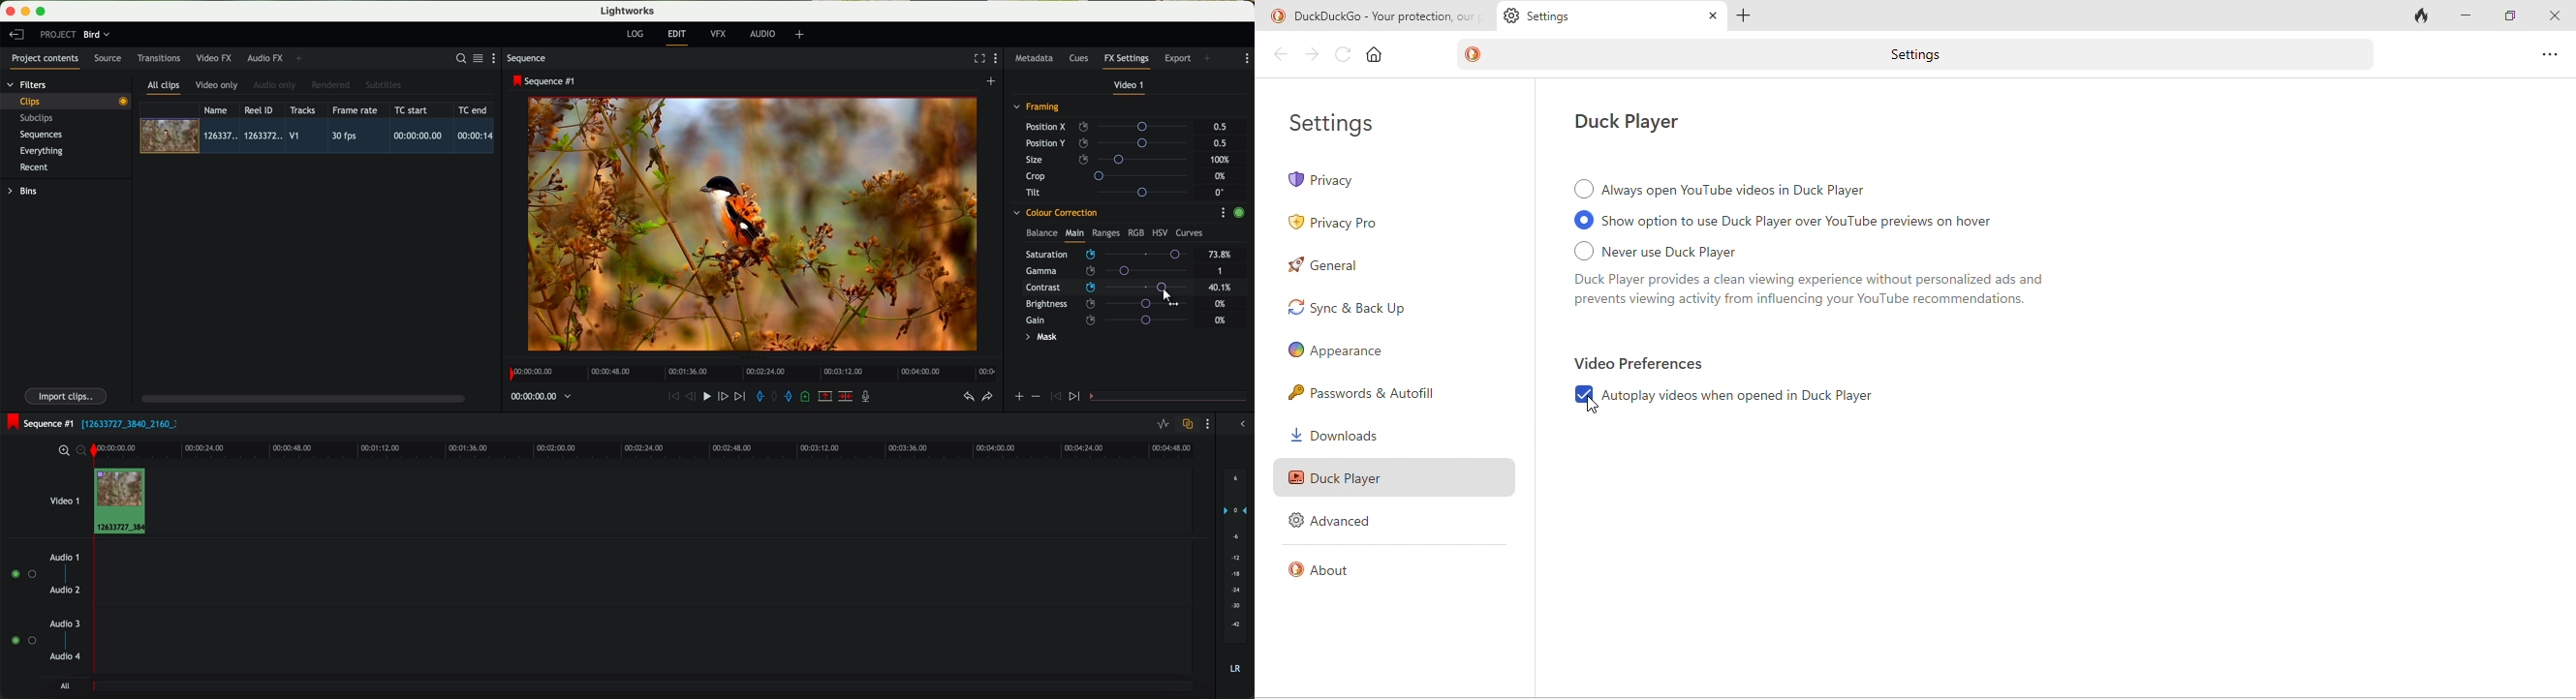 The image size is (2576, 700). Describe the element at coordinates (1179, 59) in the screenshot. I see `export` at that location.